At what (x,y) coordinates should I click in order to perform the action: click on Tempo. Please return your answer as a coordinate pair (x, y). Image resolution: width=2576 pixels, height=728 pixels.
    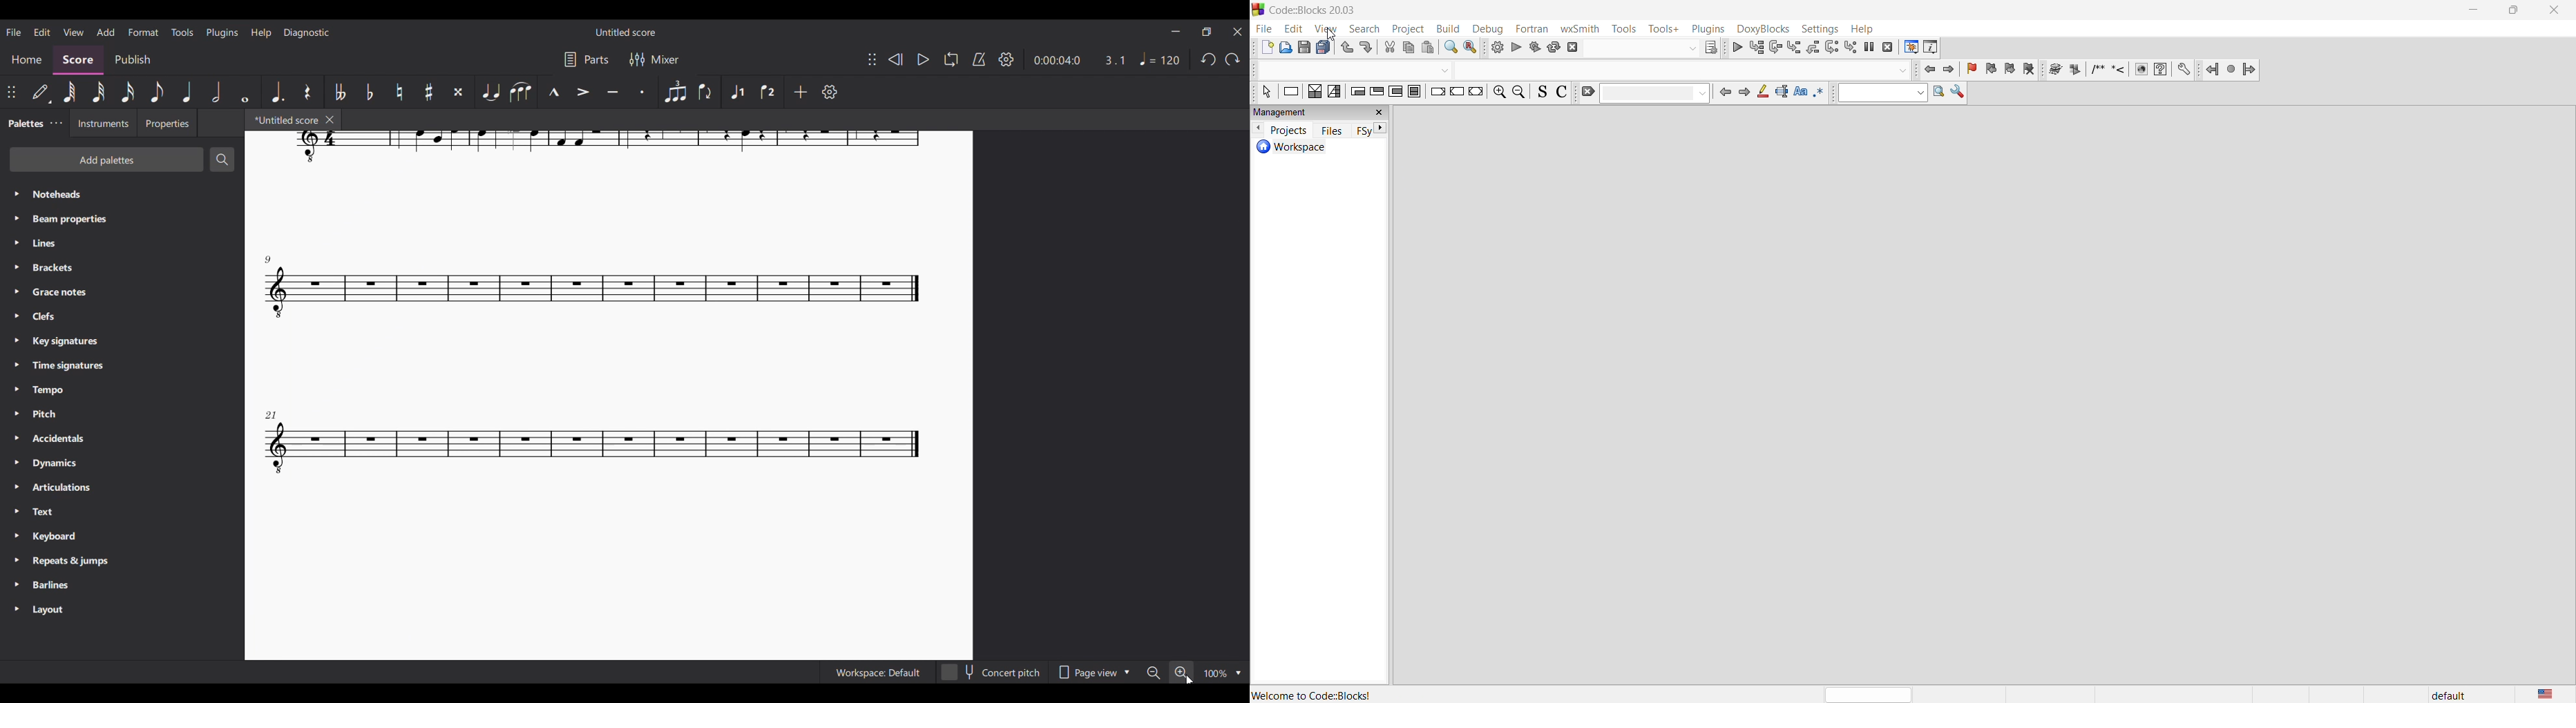
    Looking at the image, I should click on (1160, 59).